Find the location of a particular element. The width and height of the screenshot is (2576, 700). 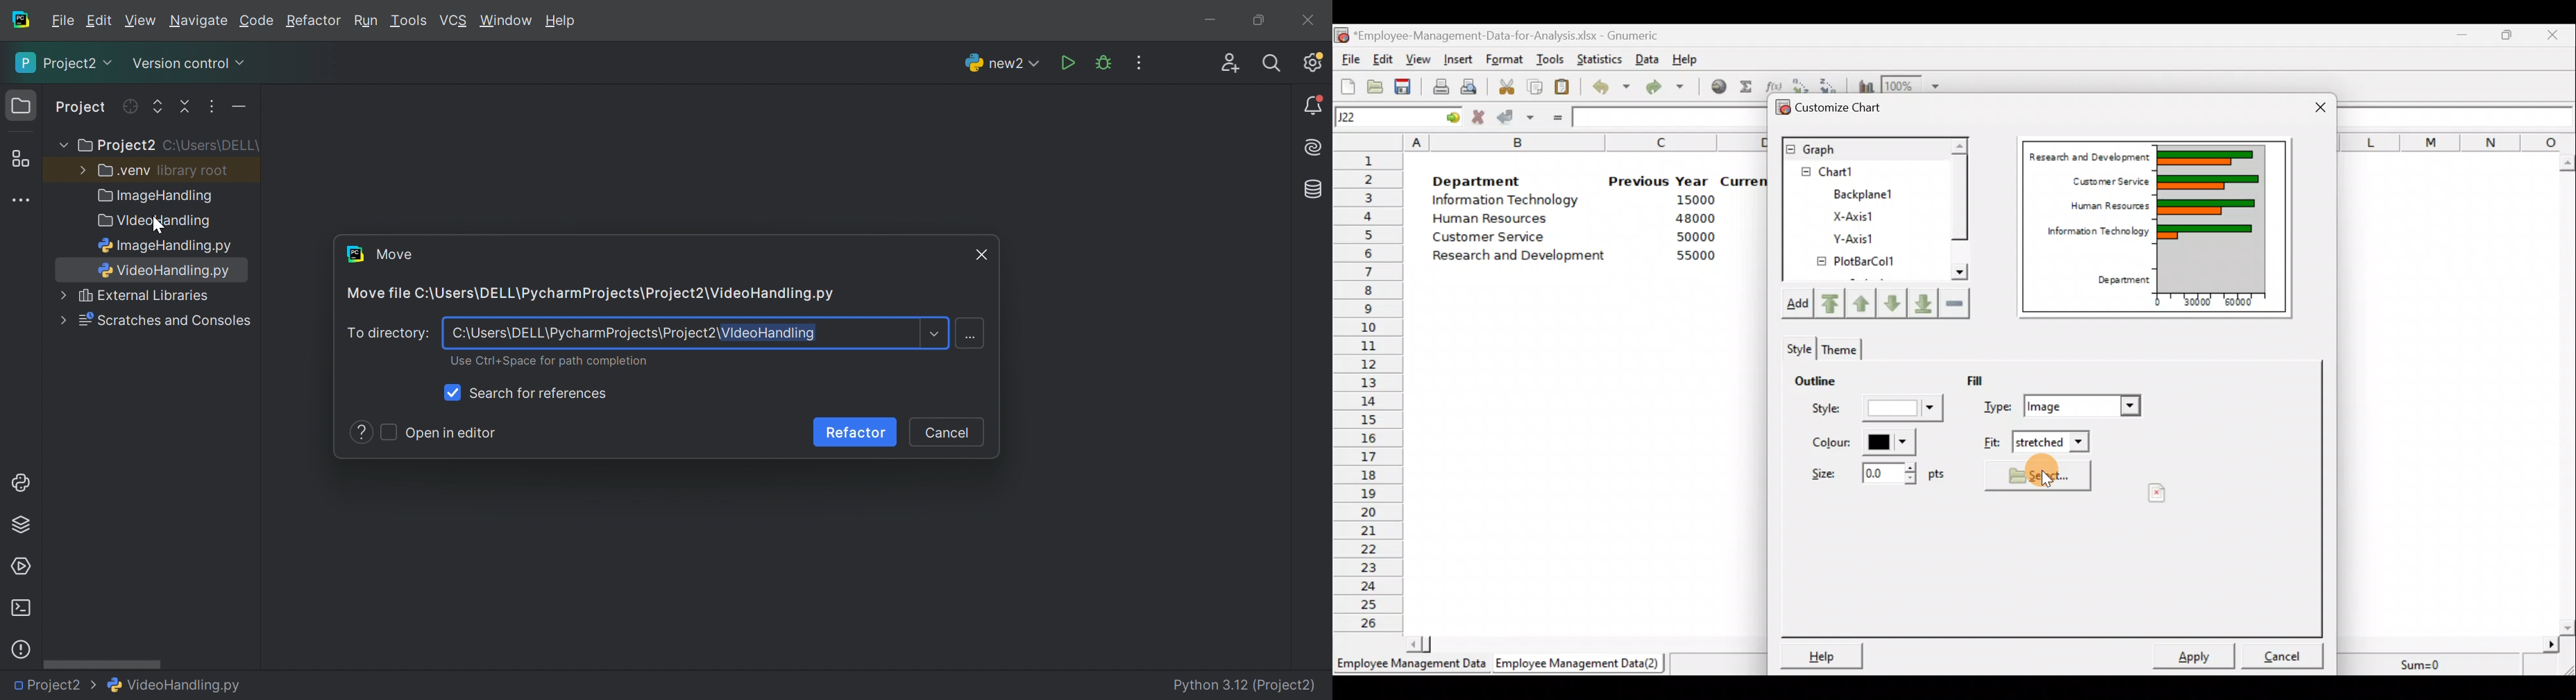

Drop down is located at coordinates (933, 335).